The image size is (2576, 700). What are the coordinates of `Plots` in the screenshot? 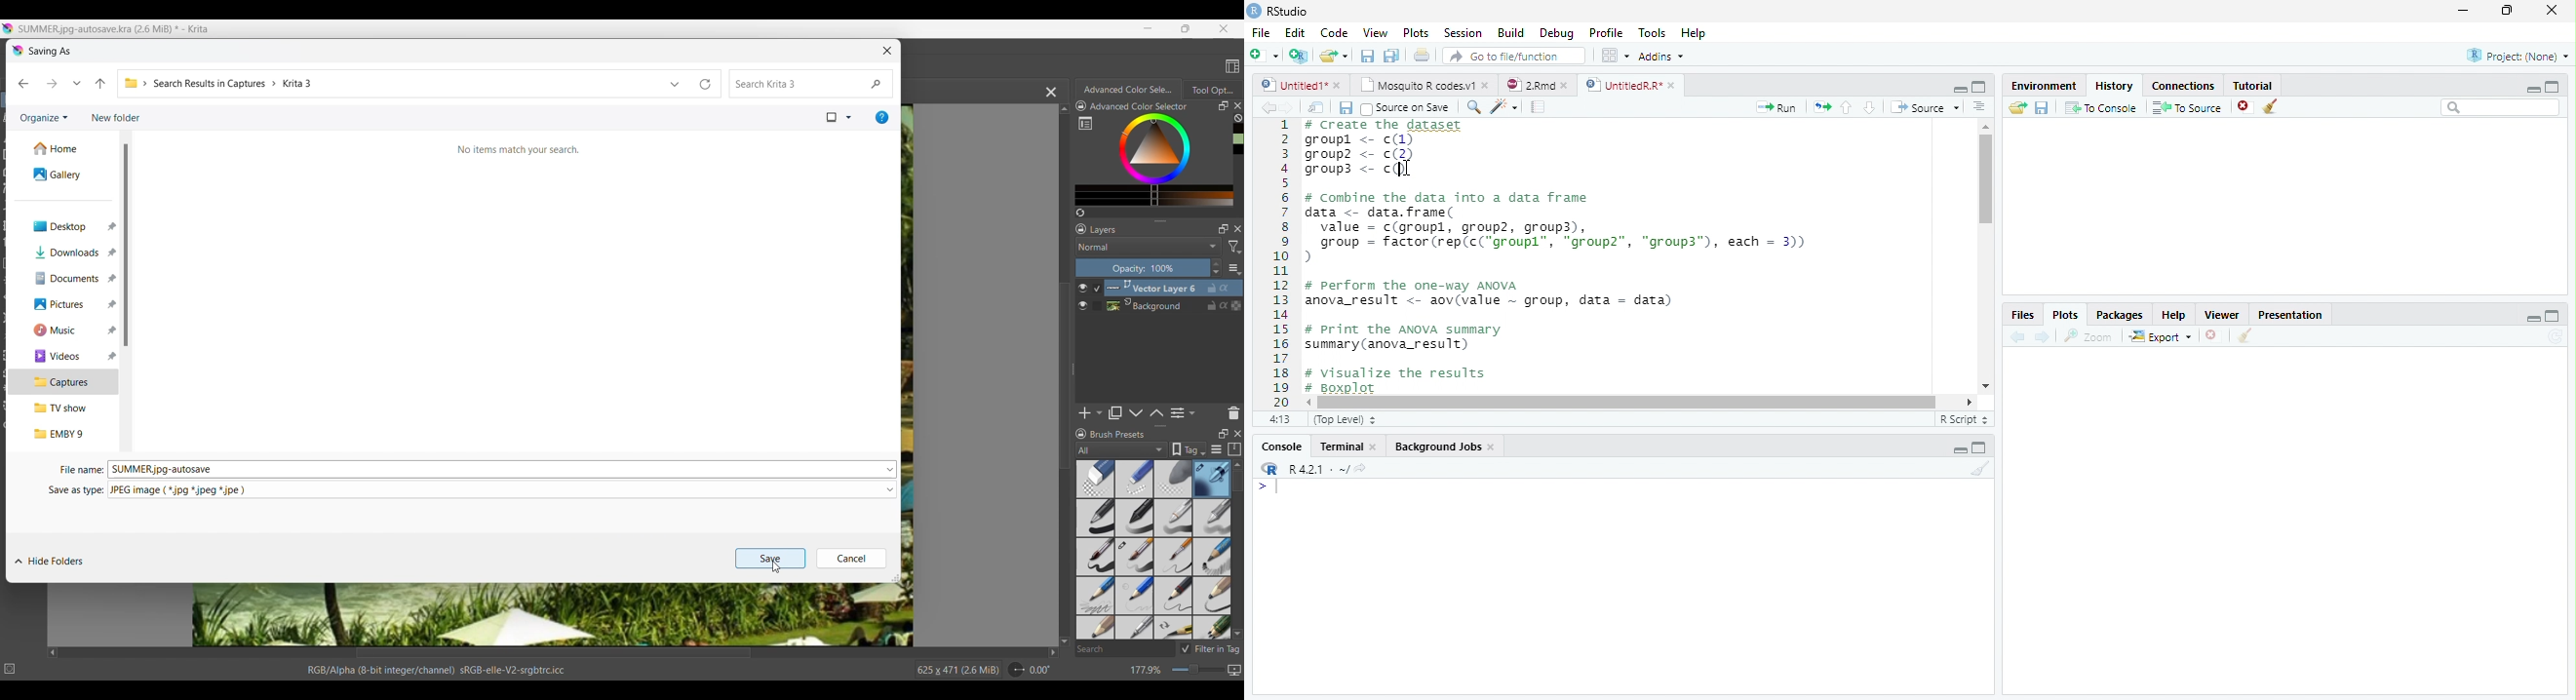 It's located at (2064, 315).